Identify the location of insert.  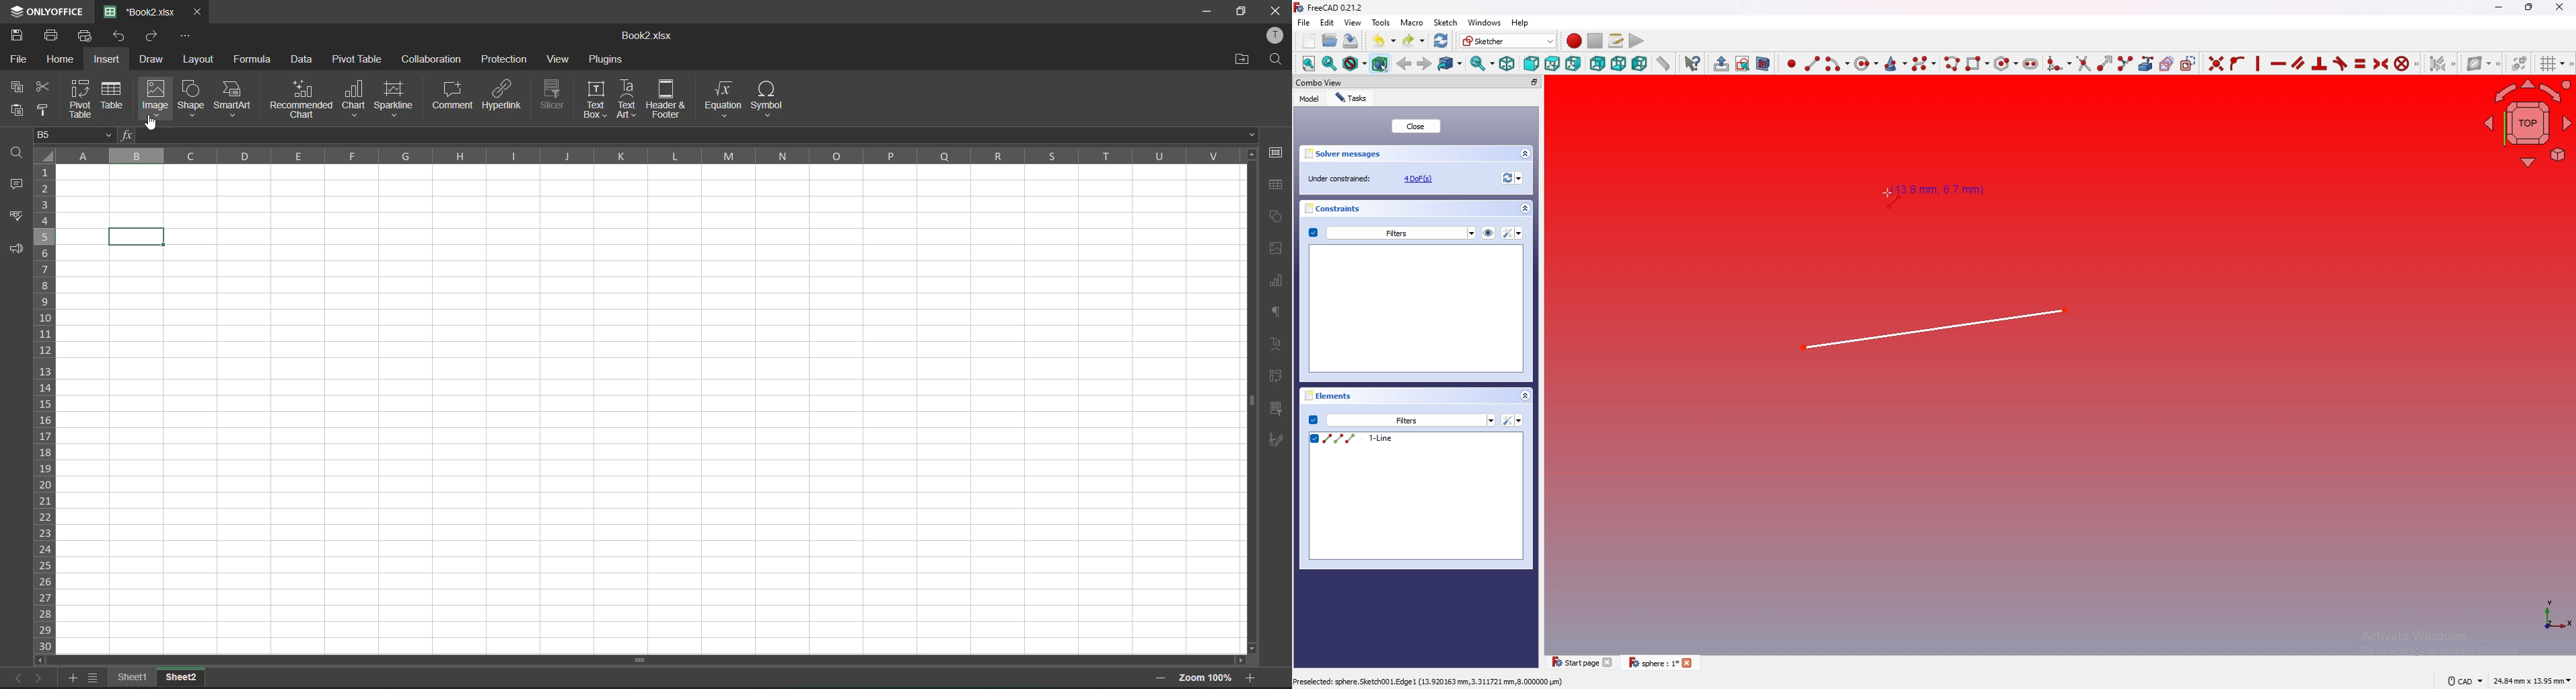
(112, 58).